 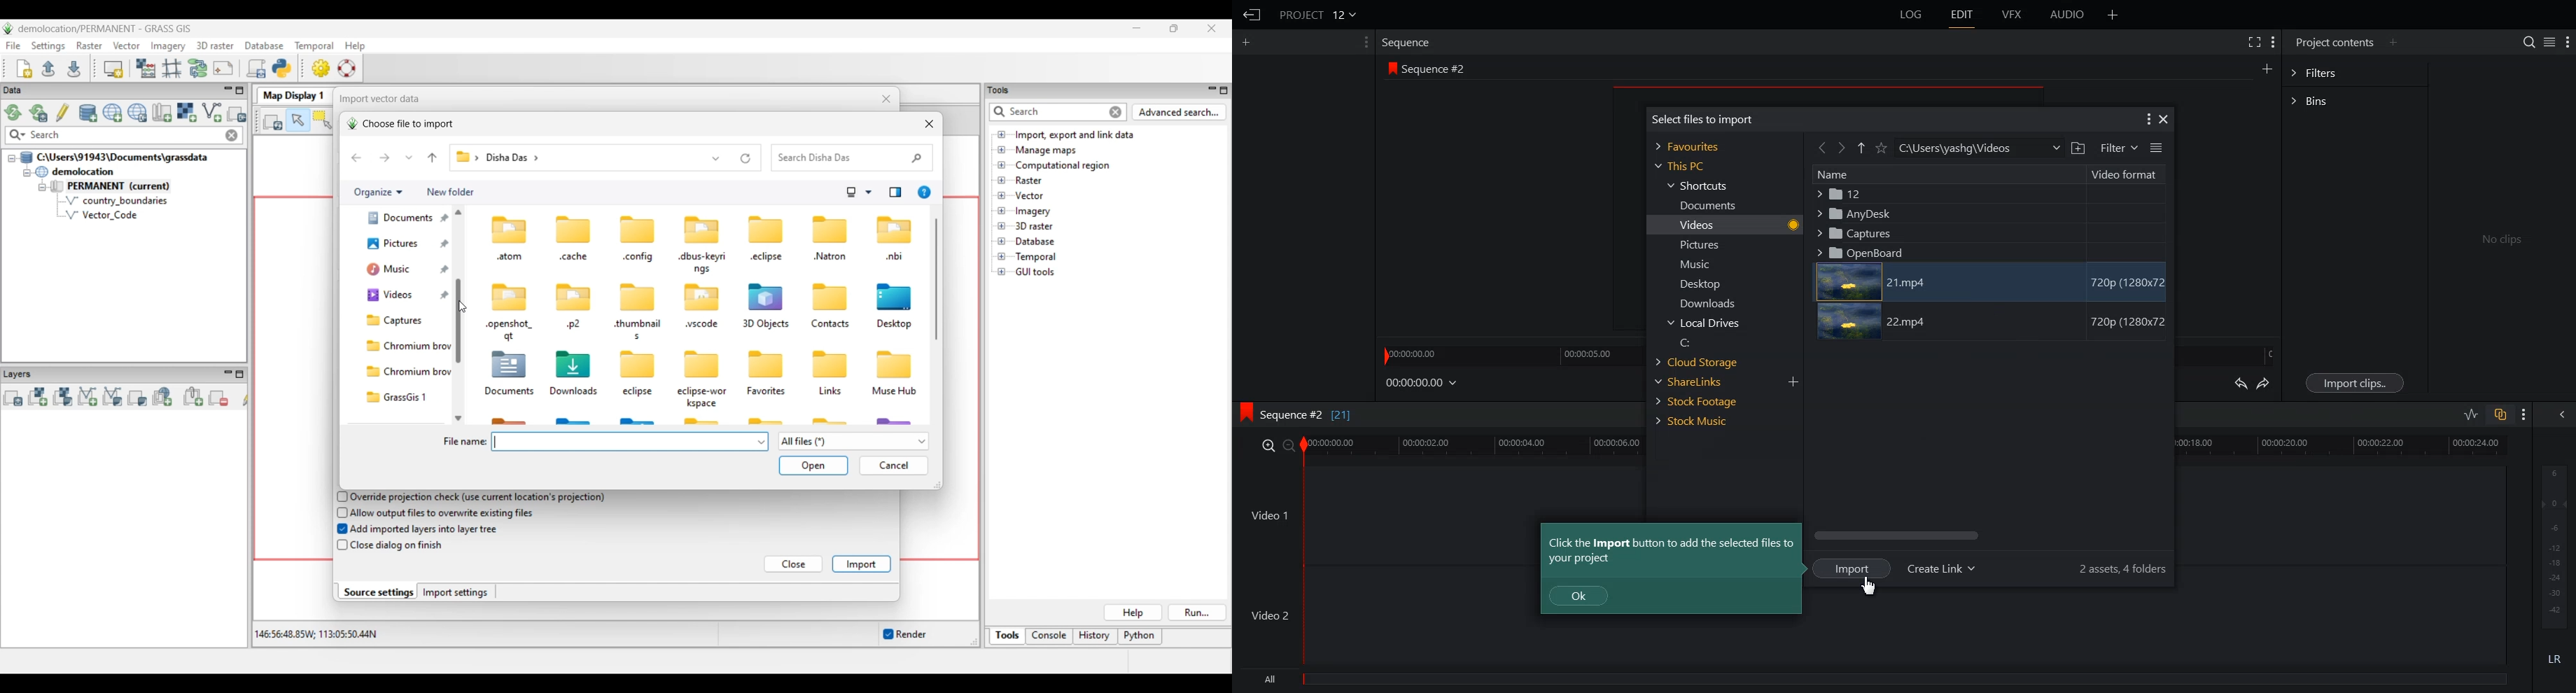 I want to click on Music, so click(x=1706, y=265).